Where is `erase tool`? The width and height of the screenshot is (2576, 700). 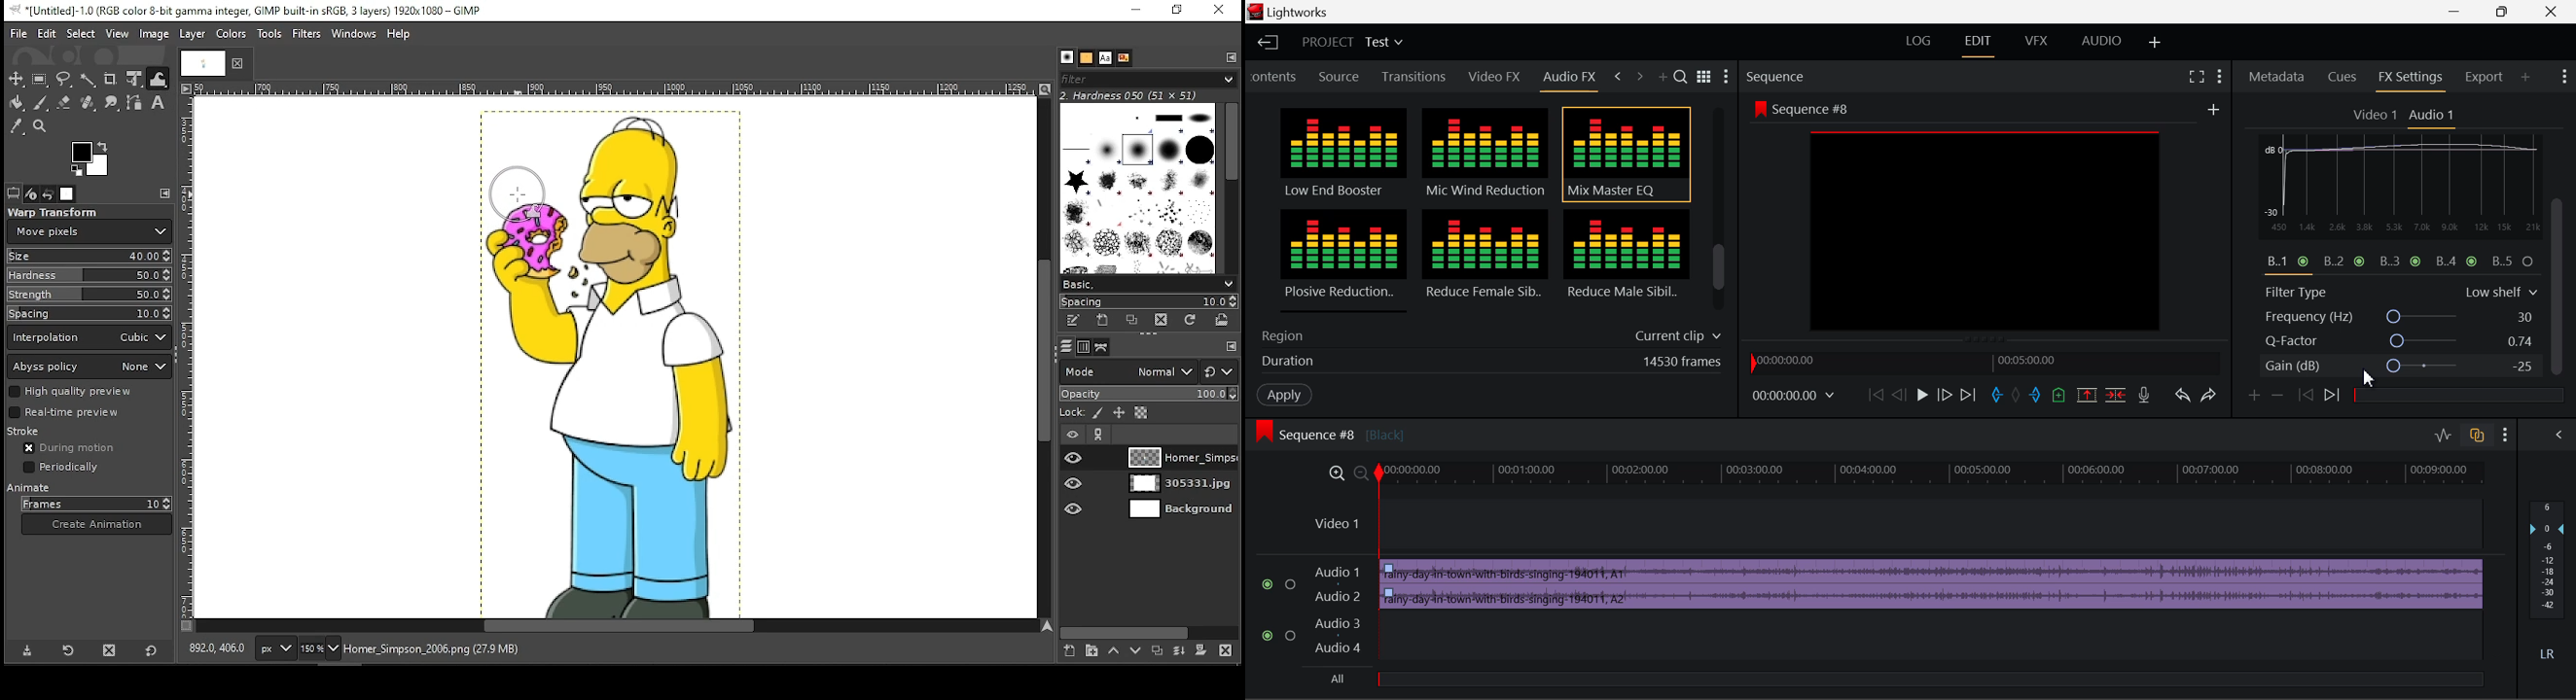
erase tool is located at coordinates (66, 100).